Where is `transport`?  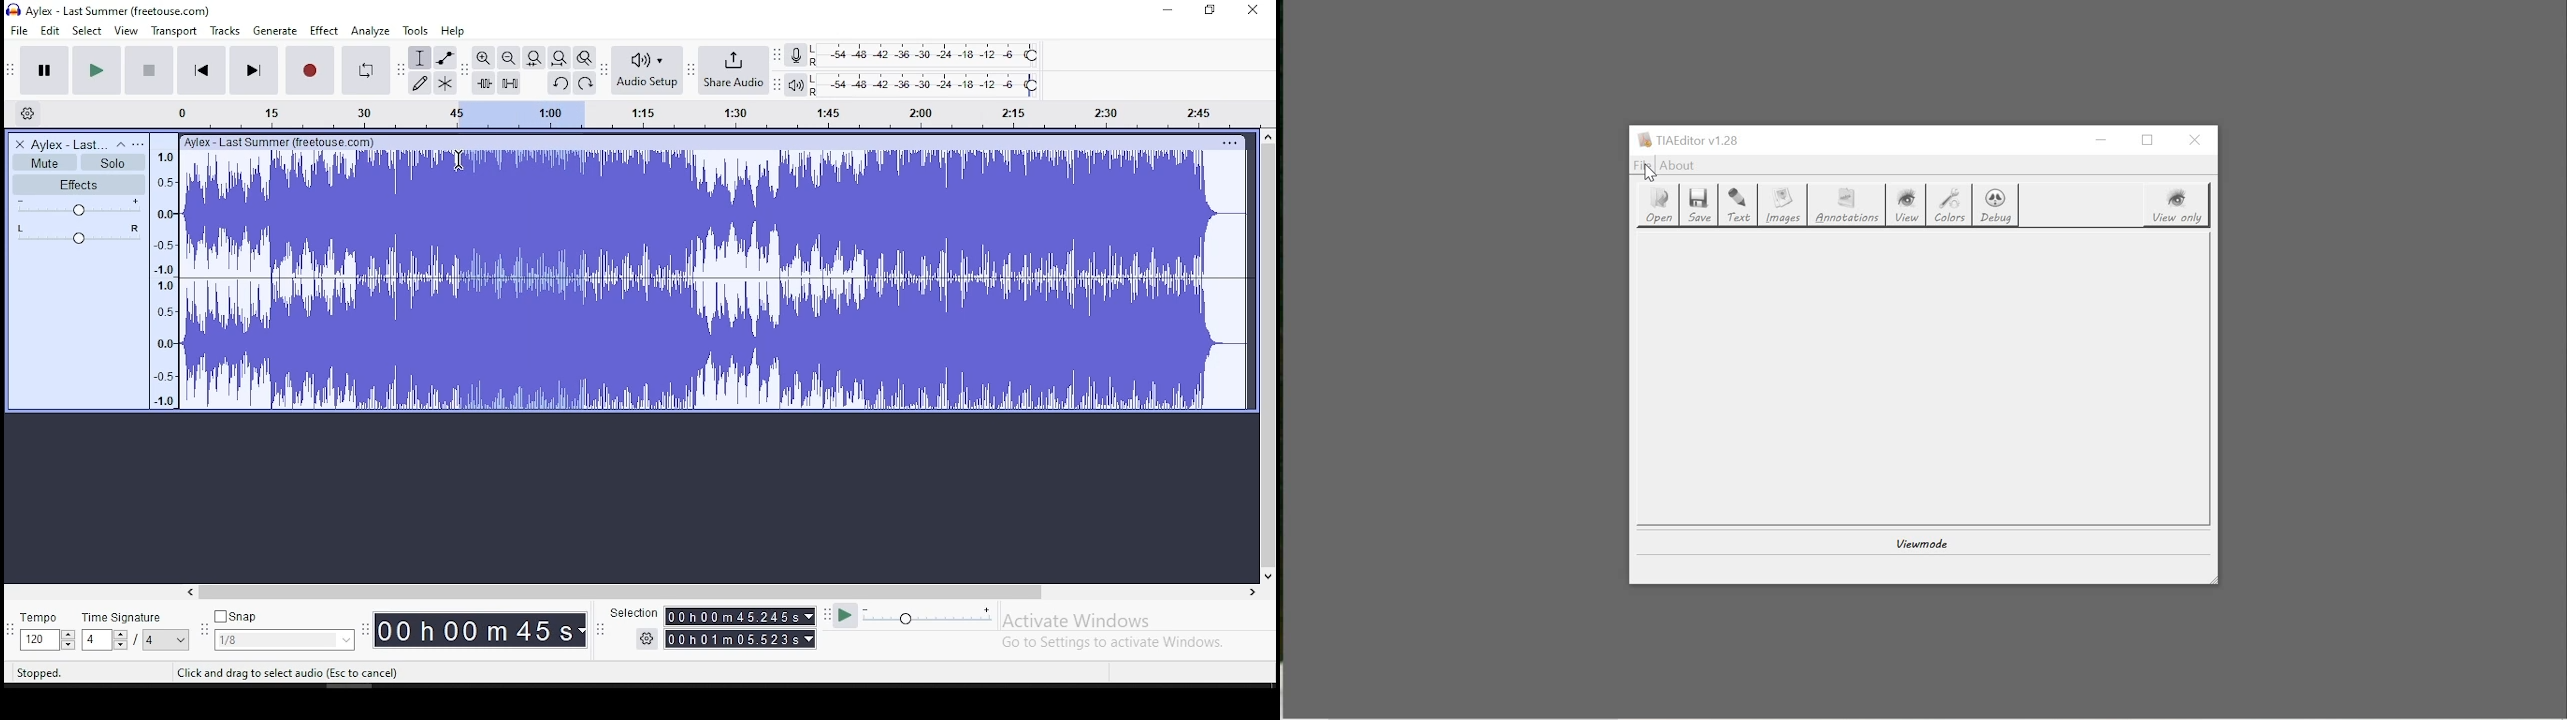 transport is located at coordinates (173, 30).